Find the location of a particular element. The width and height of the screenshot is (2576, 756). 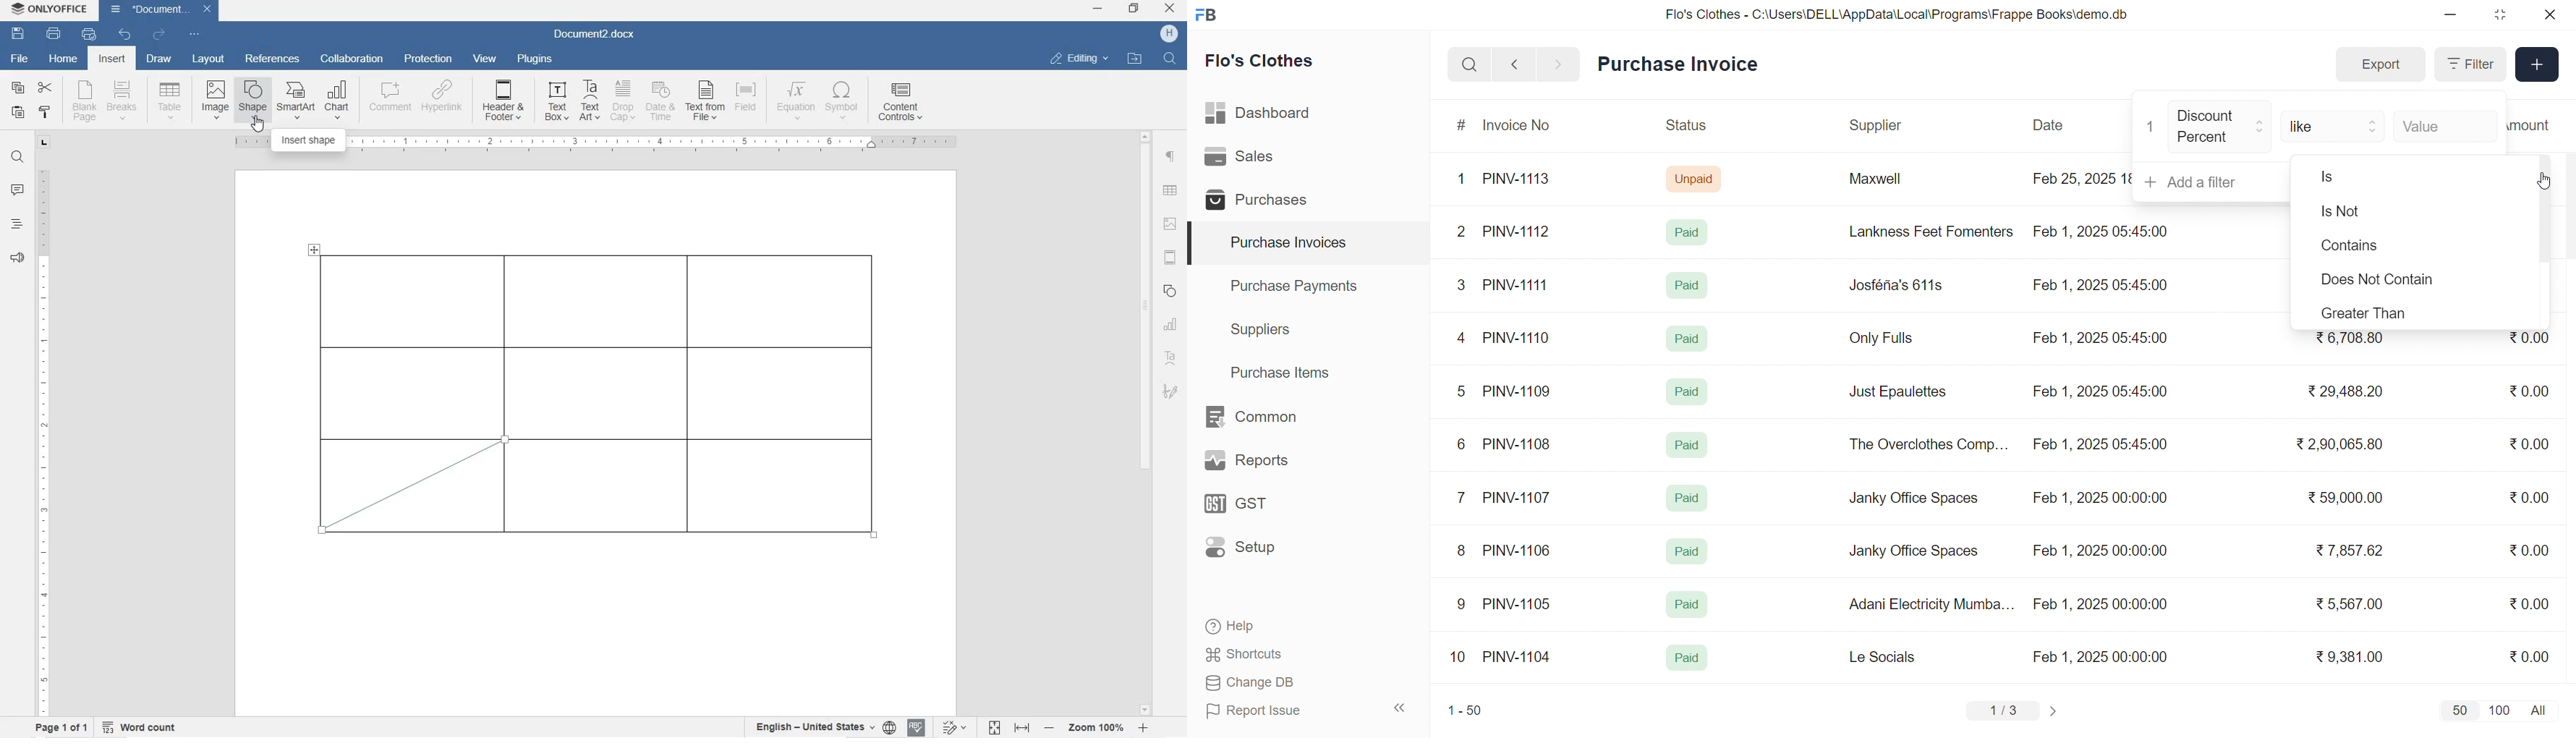

Status is located at coordinates (1685, 127).